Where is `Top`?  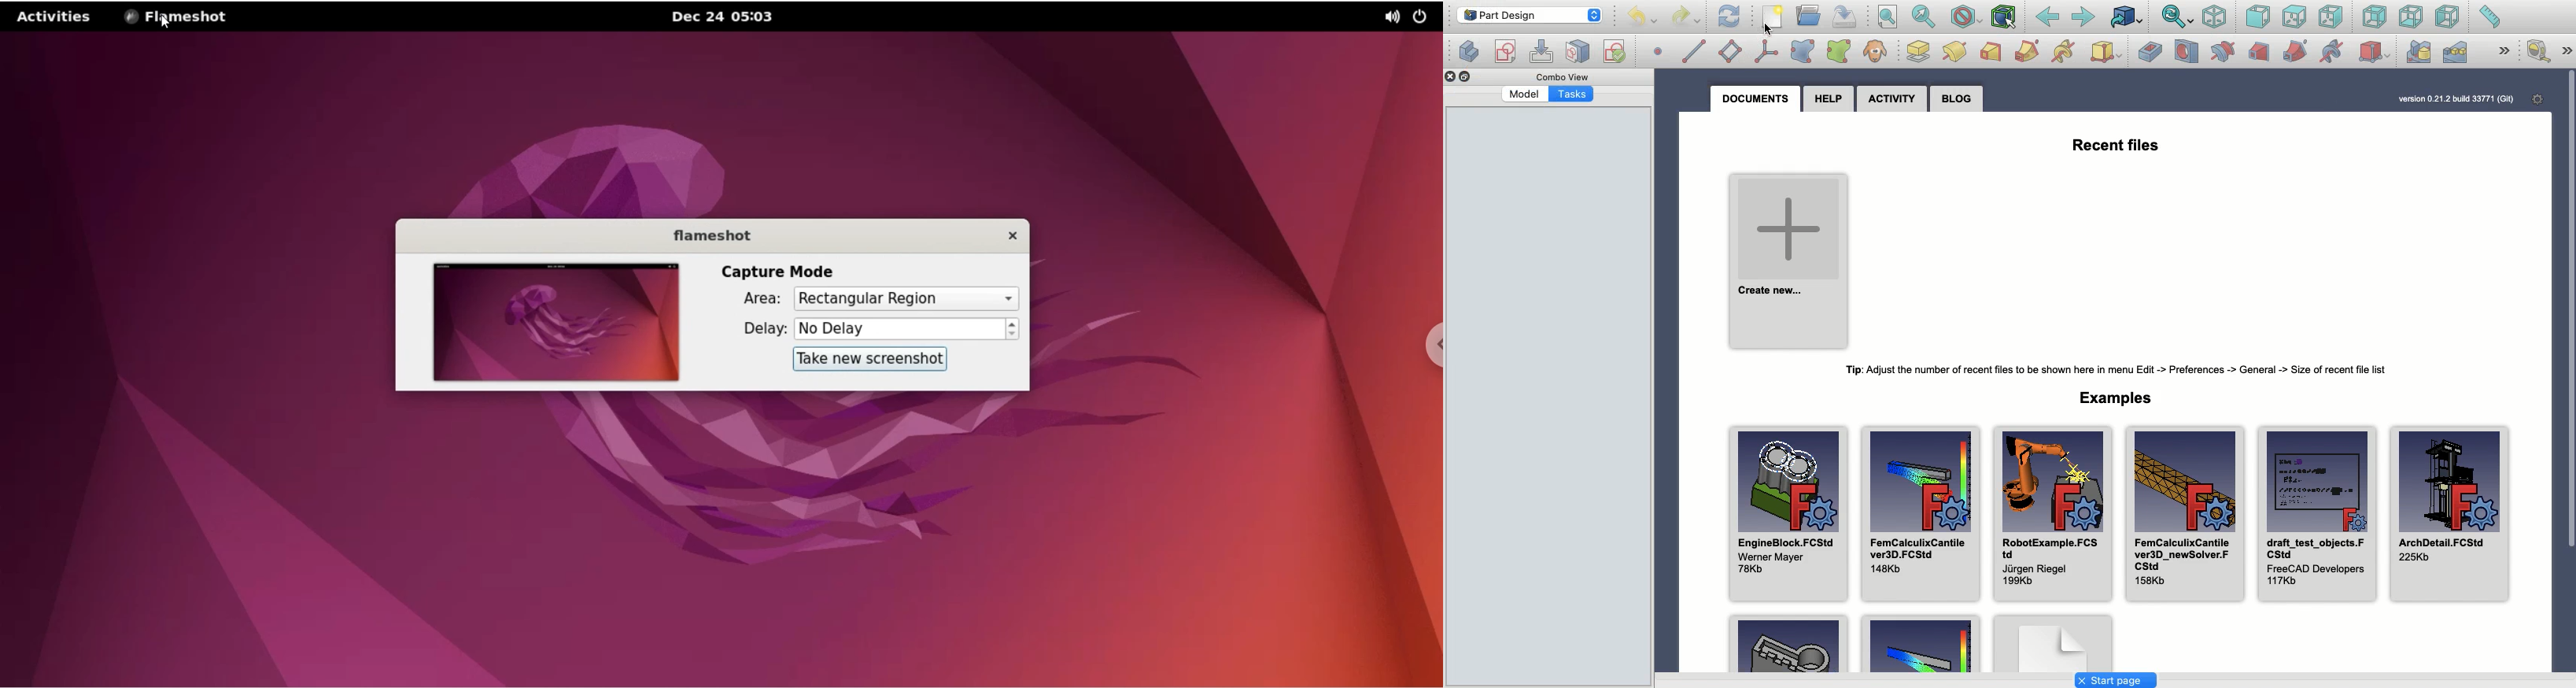
Top is located at coordinates (2294, 17).